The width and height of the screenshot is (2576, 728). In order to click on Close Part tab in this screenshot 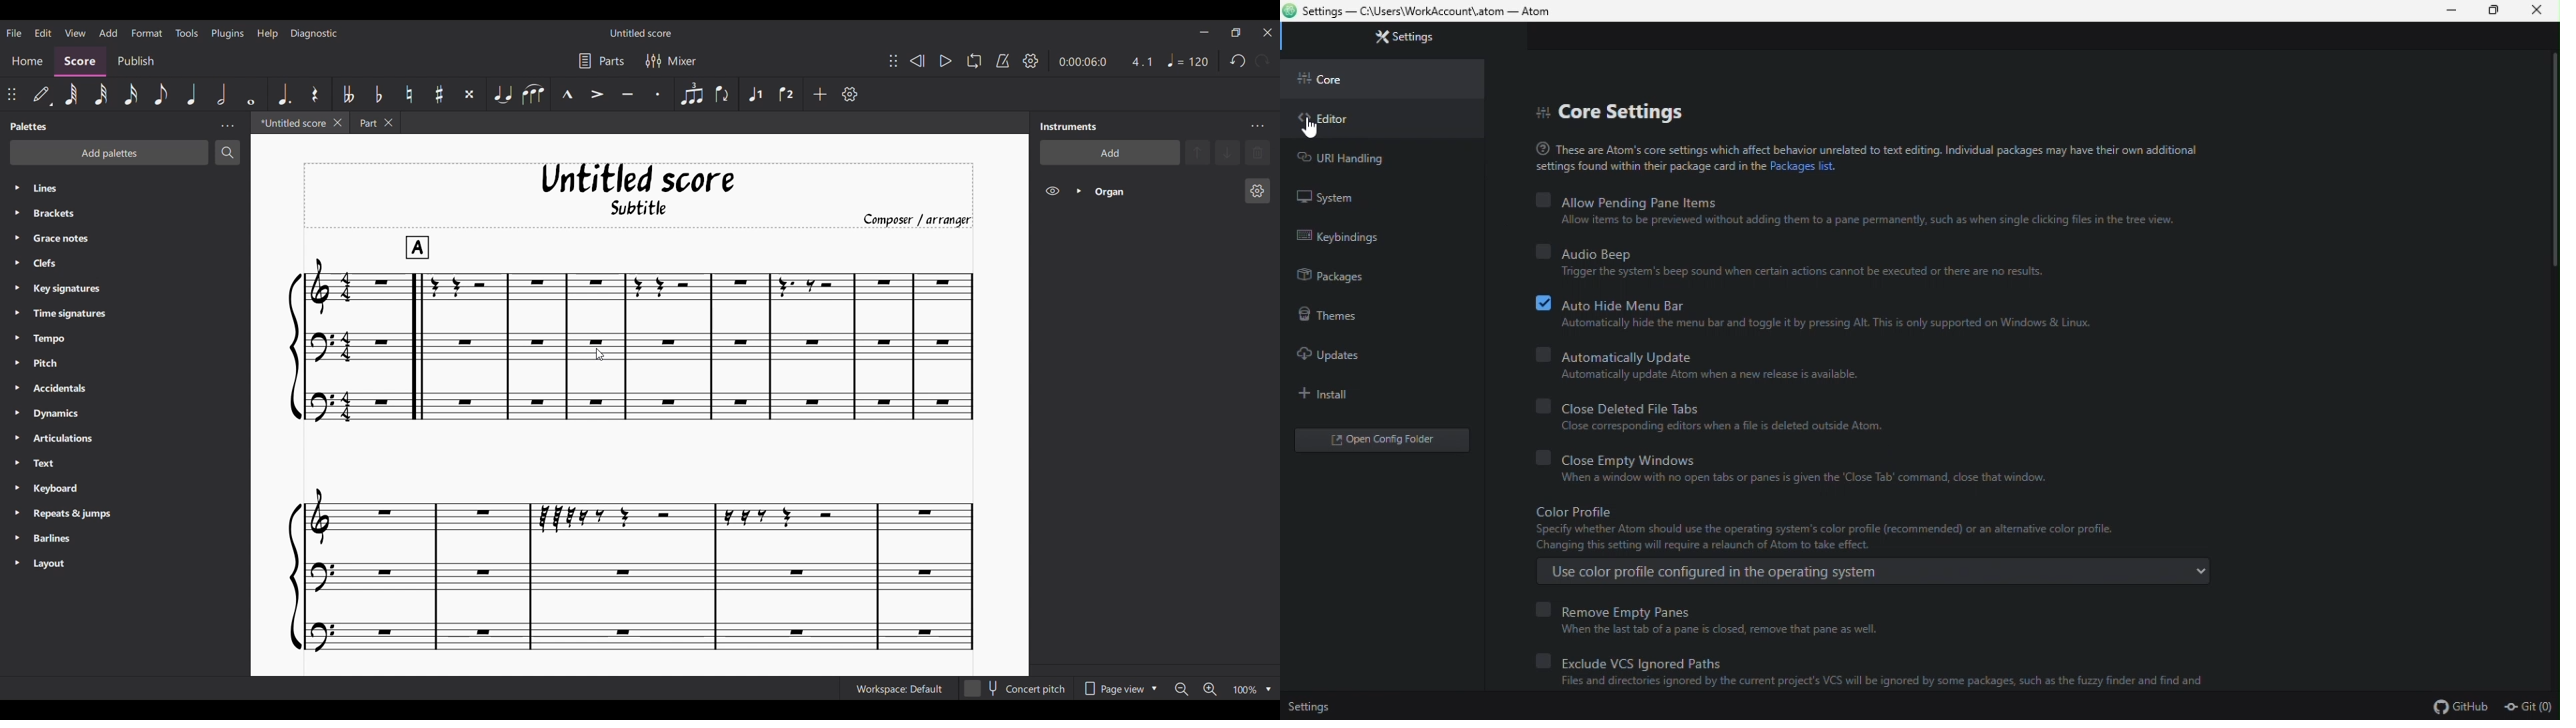, I will do `click(389, 123)`.